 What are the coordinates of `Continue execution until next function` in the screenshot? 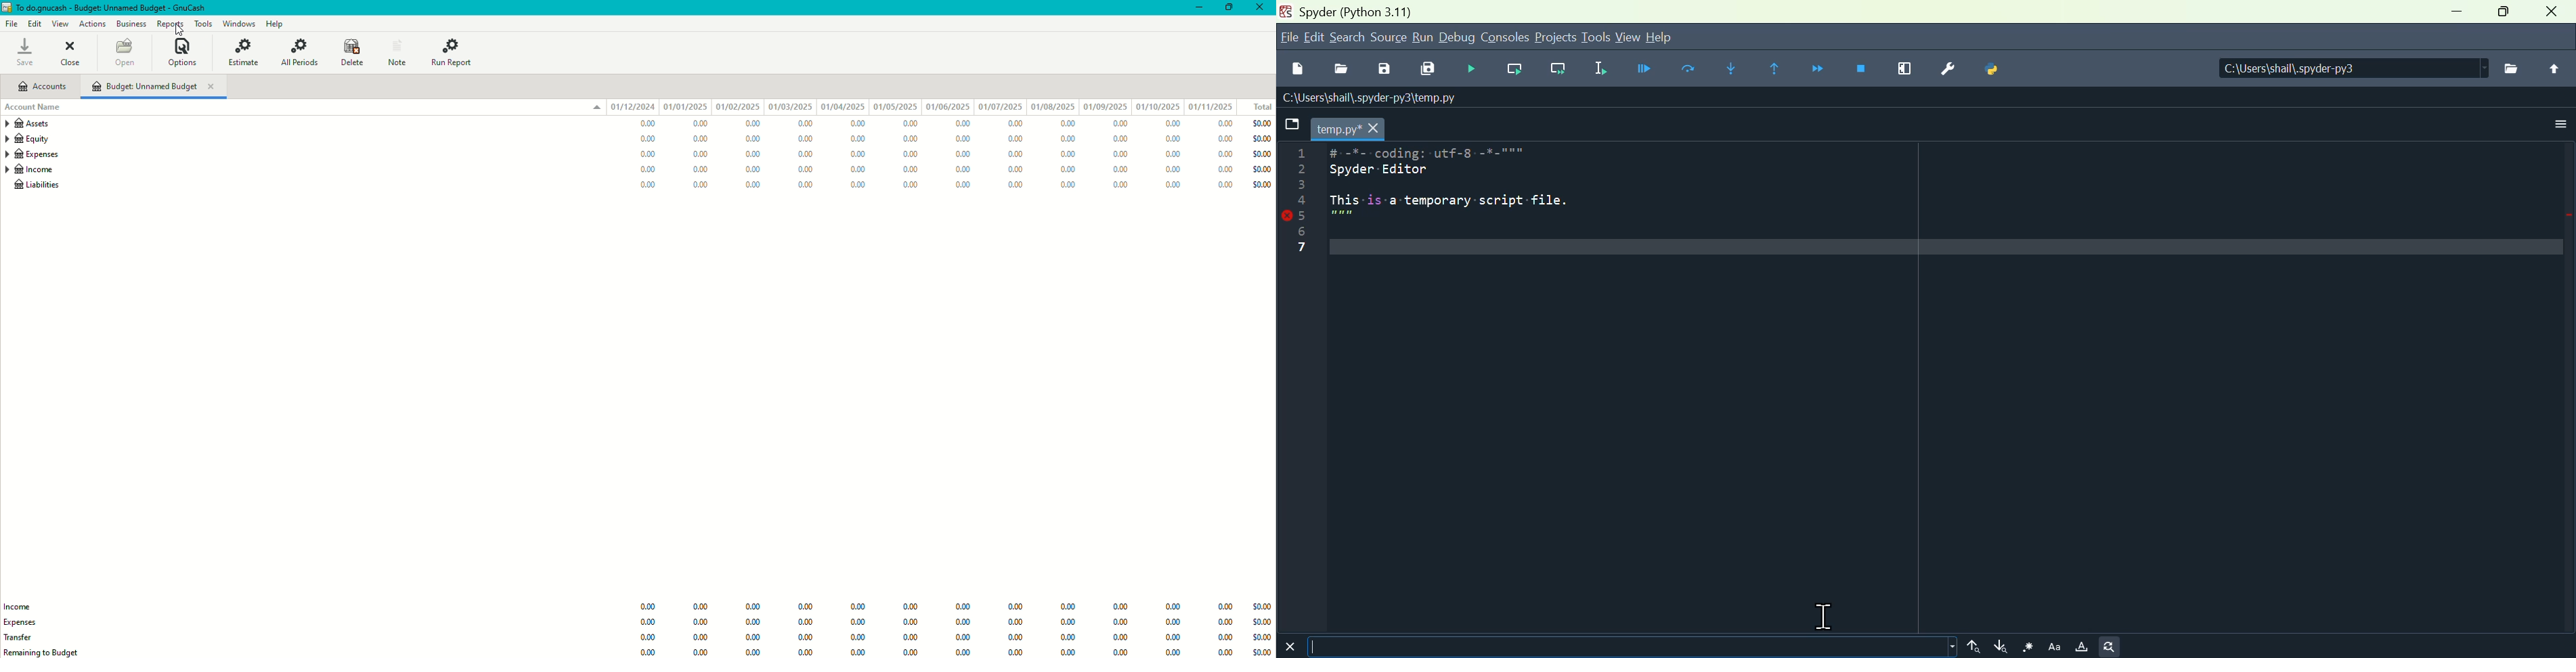 It's located at (1820, 68).